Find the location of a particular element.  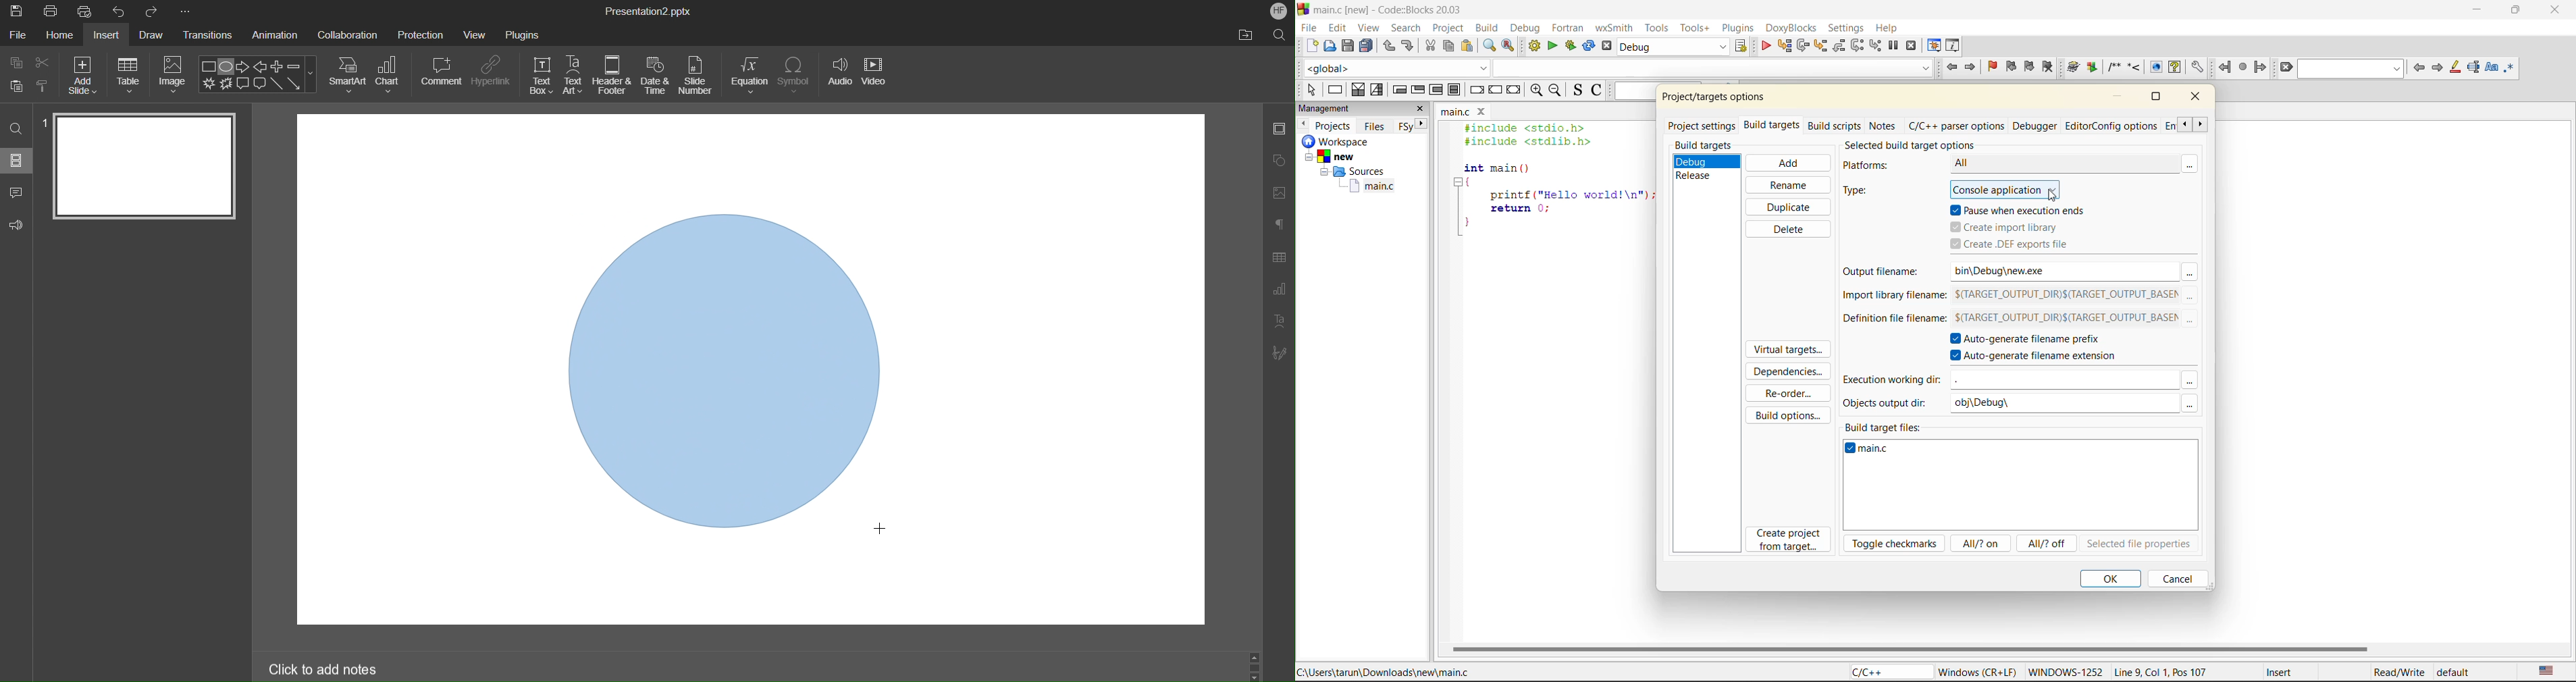

$(TARGET_OUTPUT_DIR)$(TARGET_OUTPUT_BASEM is located at coordinates (2076, 317).